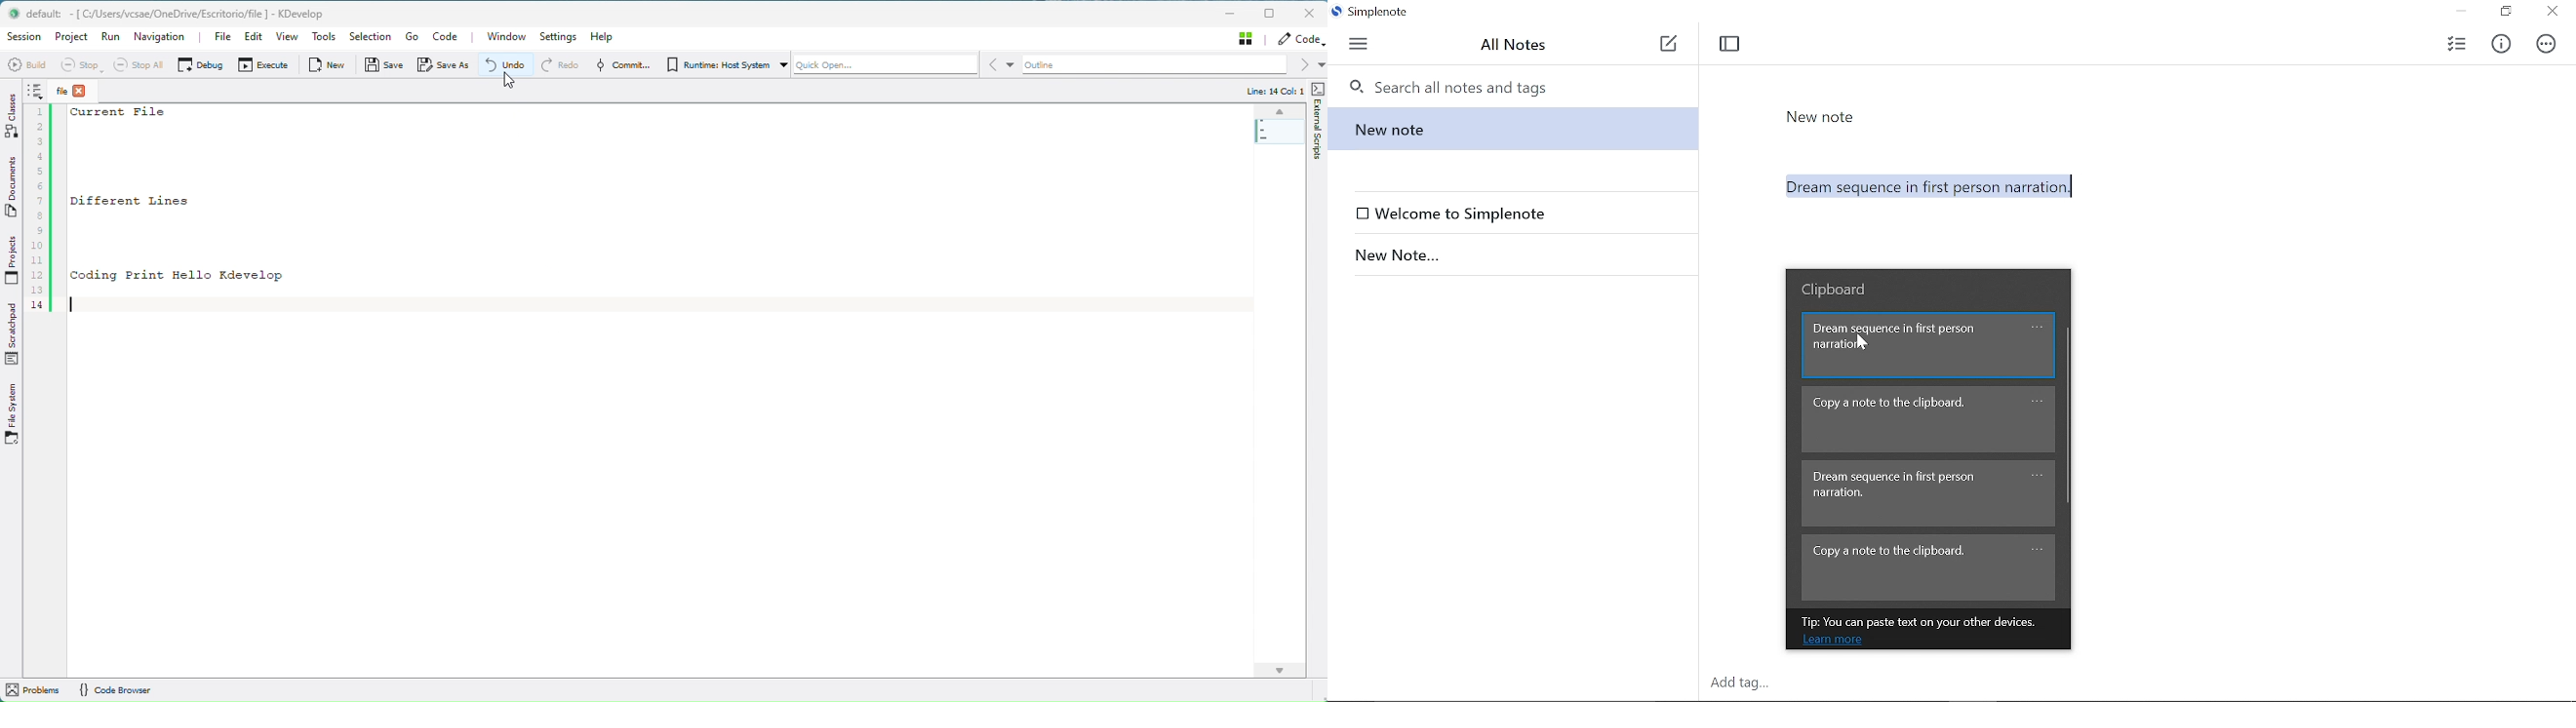 Image resolution: width=2576 pixels, height=728 pixels. What do you see at coordinates (1515, 44) in the screenshot?
I see `All notes` at bounding box center [1515, 44].